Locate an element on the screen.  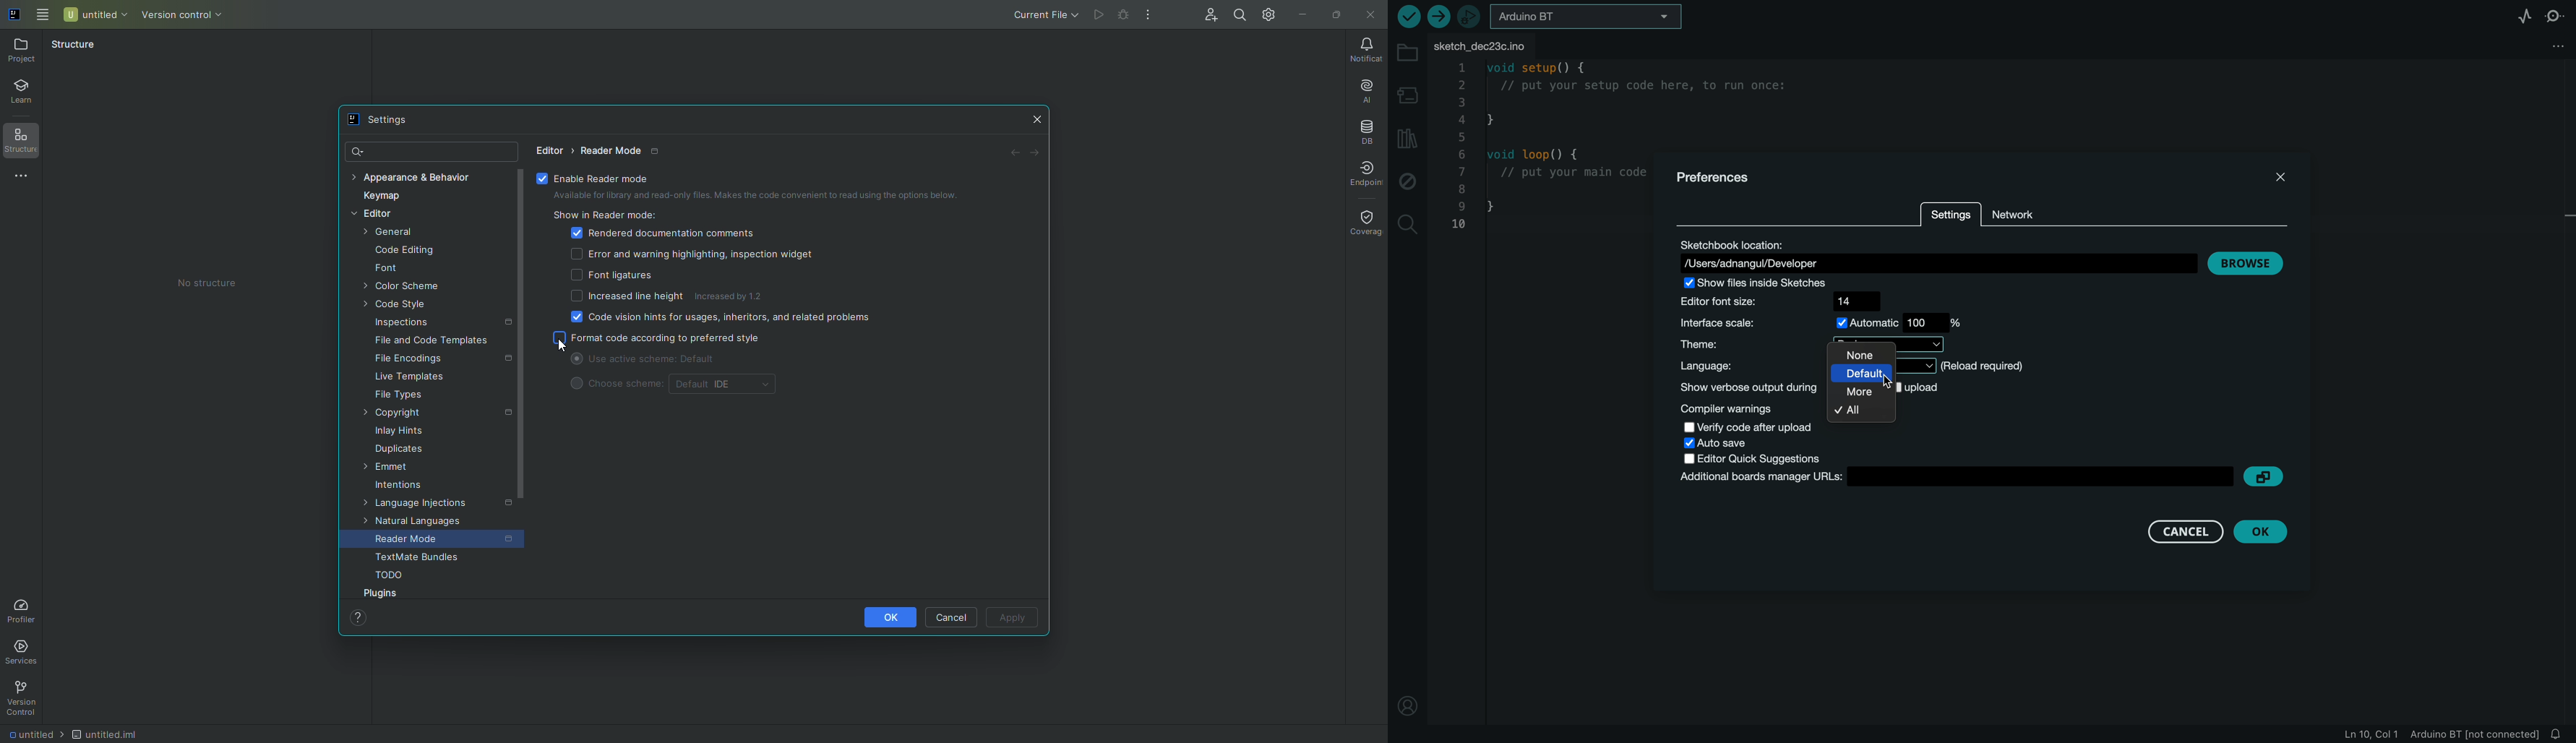
file path is located at coordinates (74, 734).